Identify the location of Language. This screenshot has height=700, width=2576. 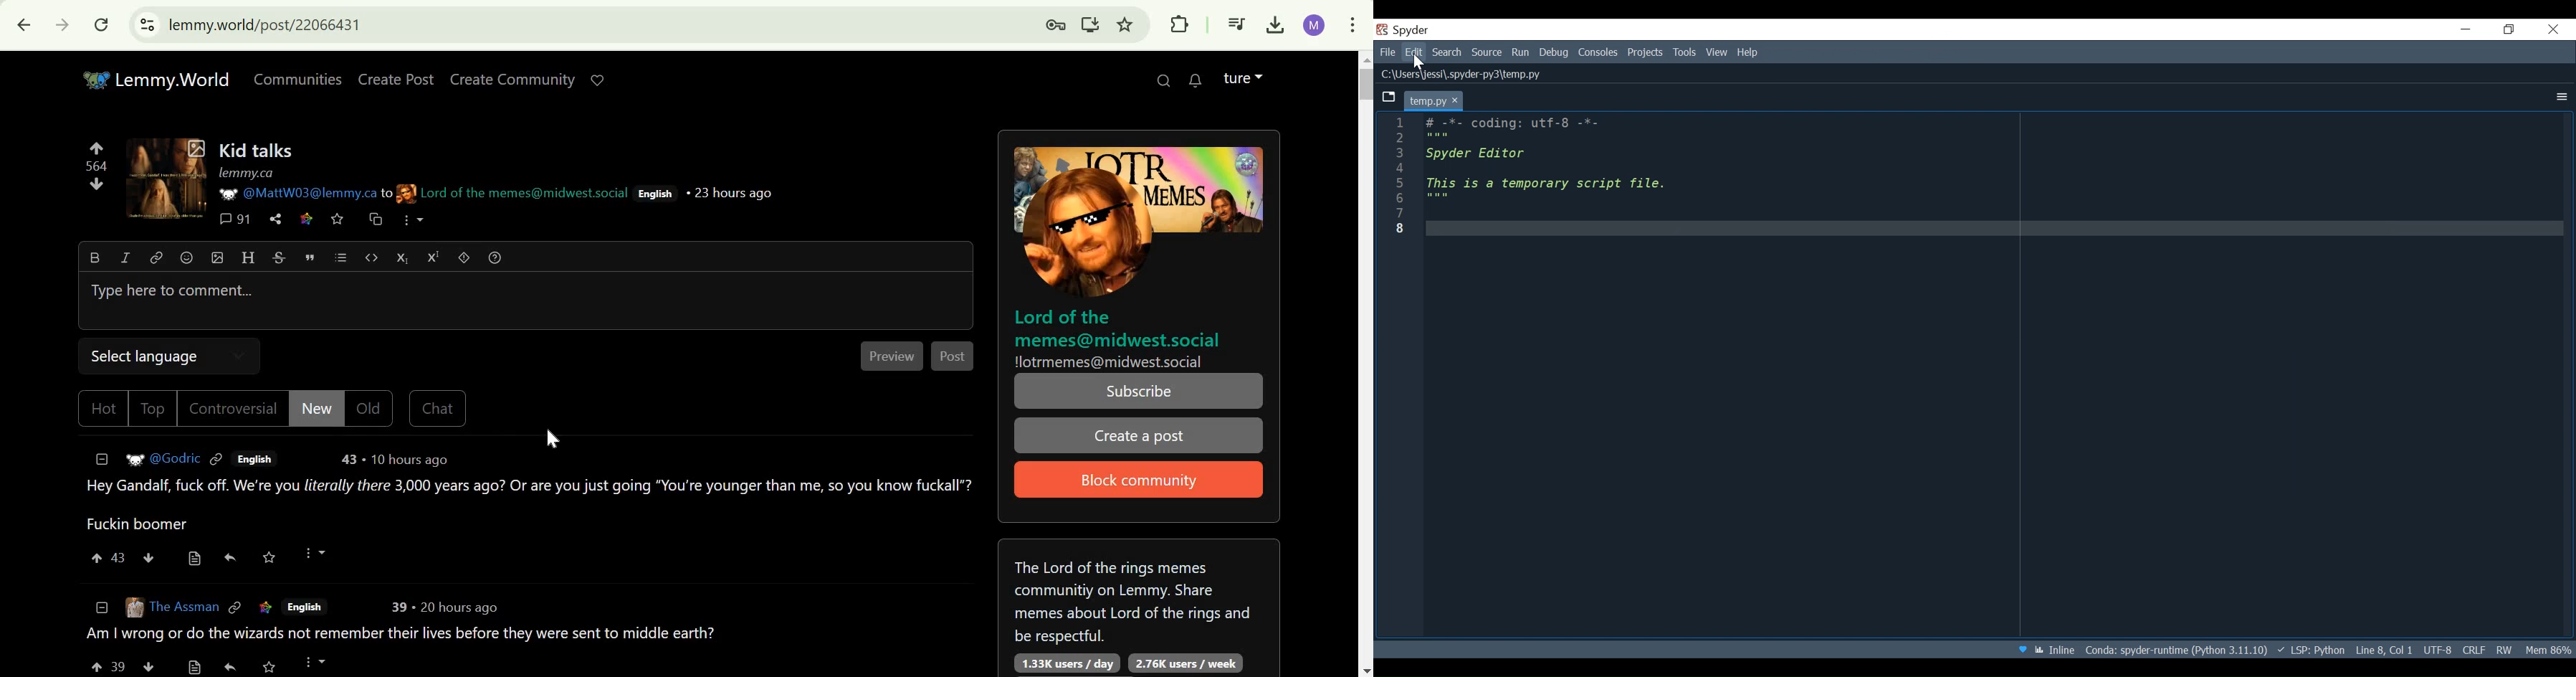
(2311, 649).